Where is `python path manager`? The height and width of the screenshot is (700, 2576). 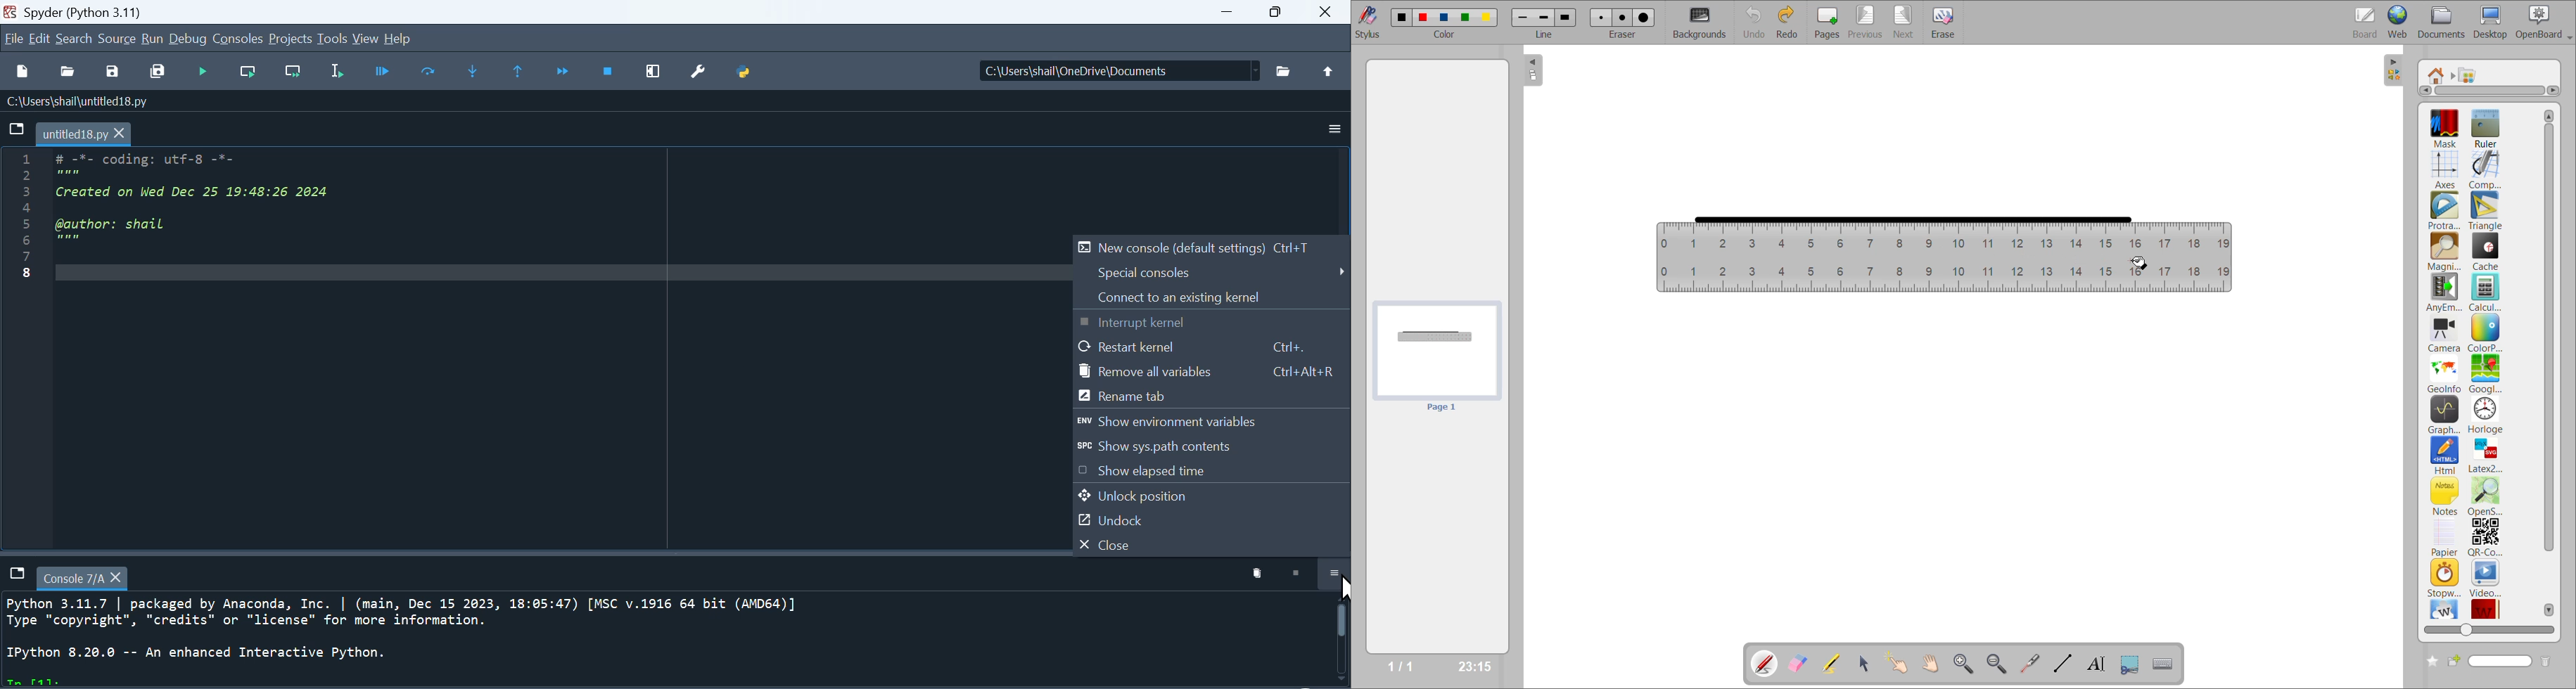
python path manager is located at coordinates (744, 70).